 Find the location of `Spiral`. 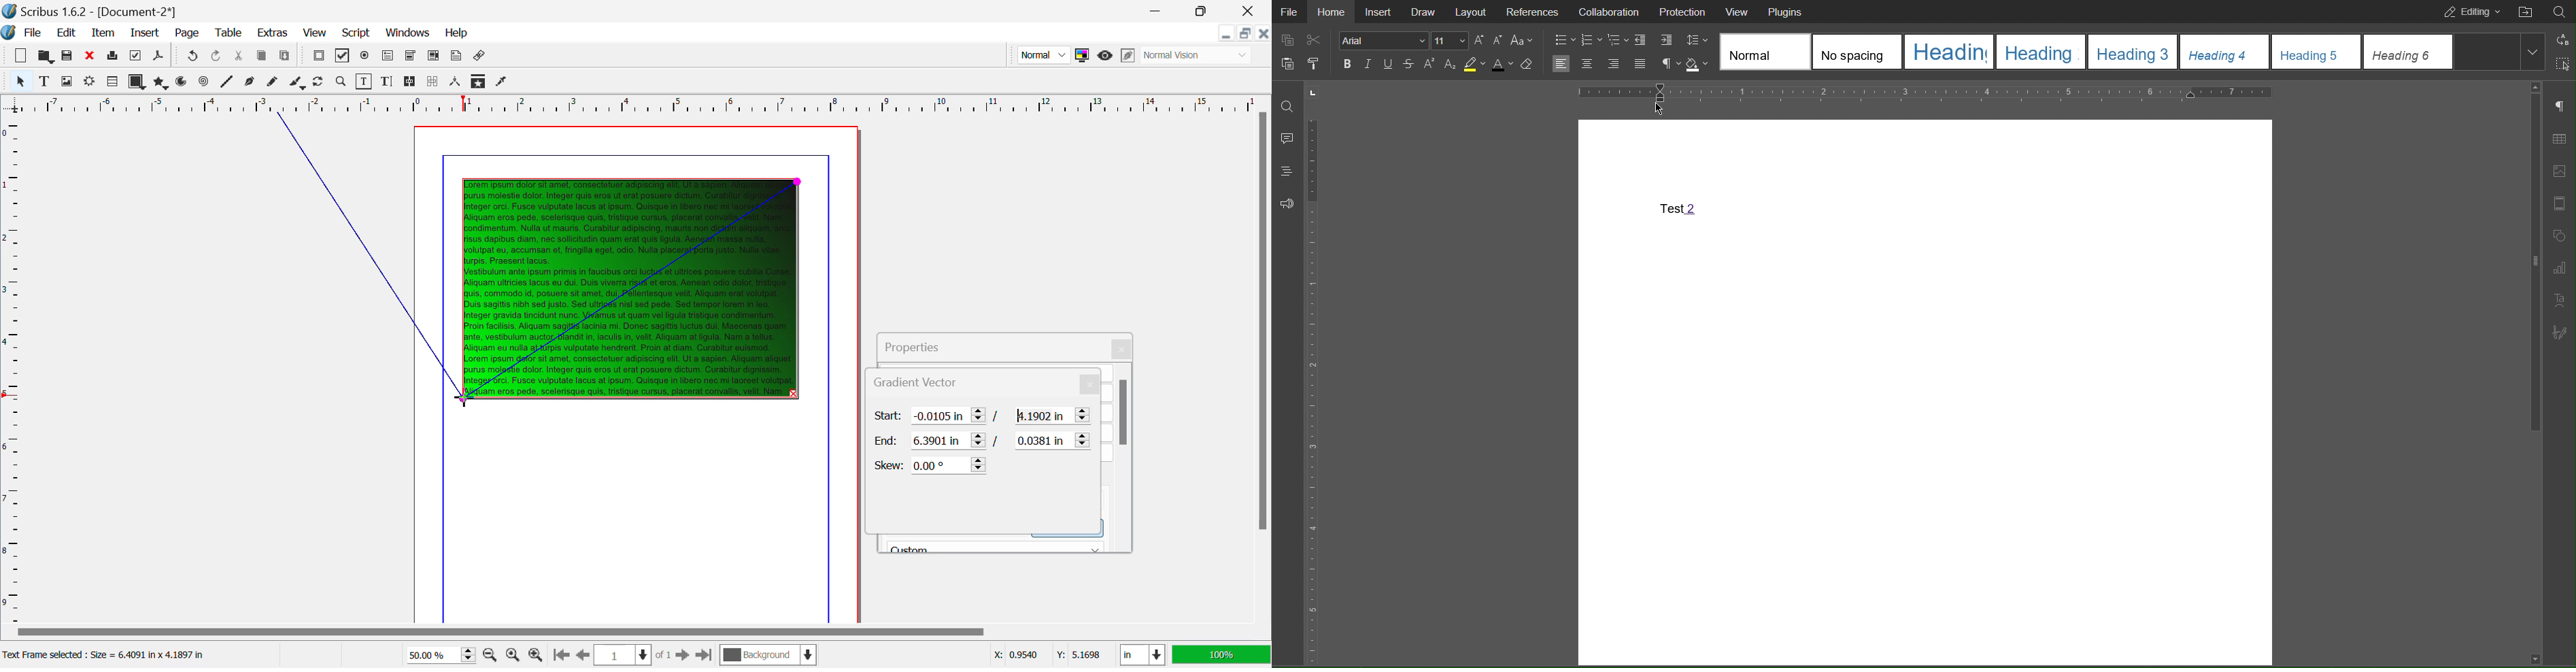

Spiral is located at coordinates (203, 82).